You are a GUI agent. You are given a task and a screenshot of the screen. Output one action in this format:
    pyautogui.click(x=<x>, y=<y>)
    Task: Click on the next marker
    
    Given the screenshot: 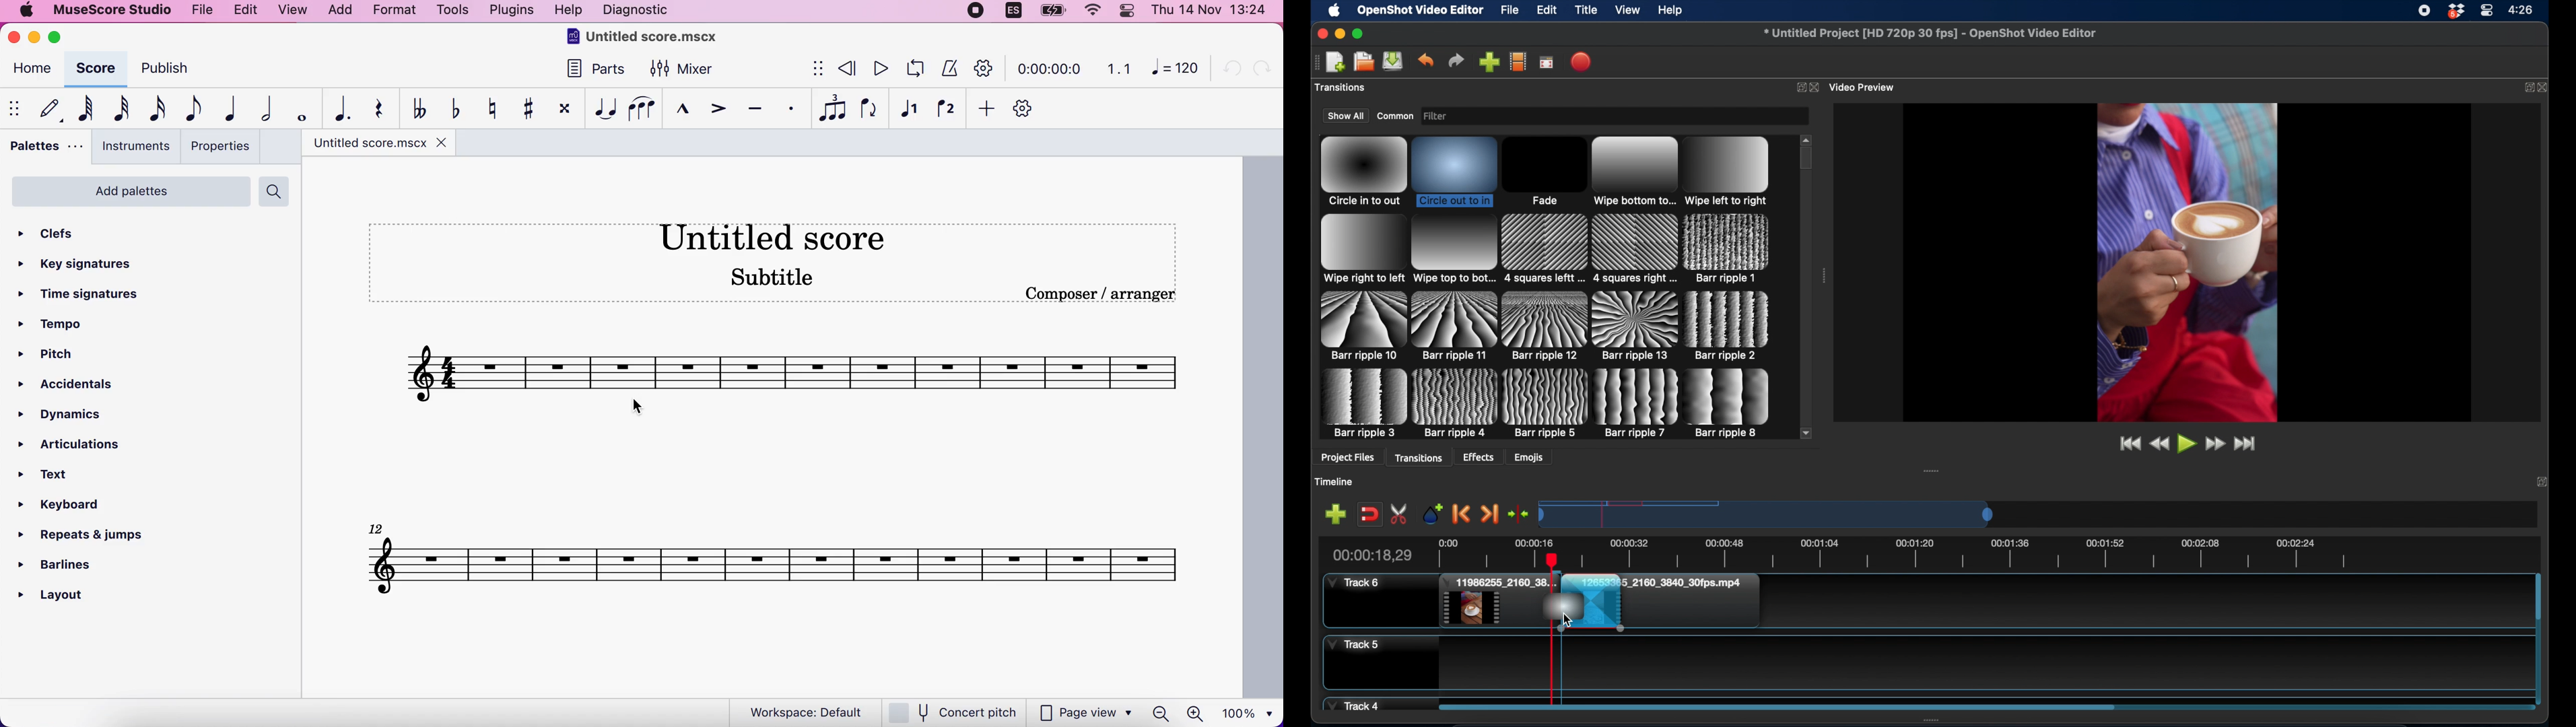 What is the action you would take?
    pyautogui.click(x=1489, y=514)
    